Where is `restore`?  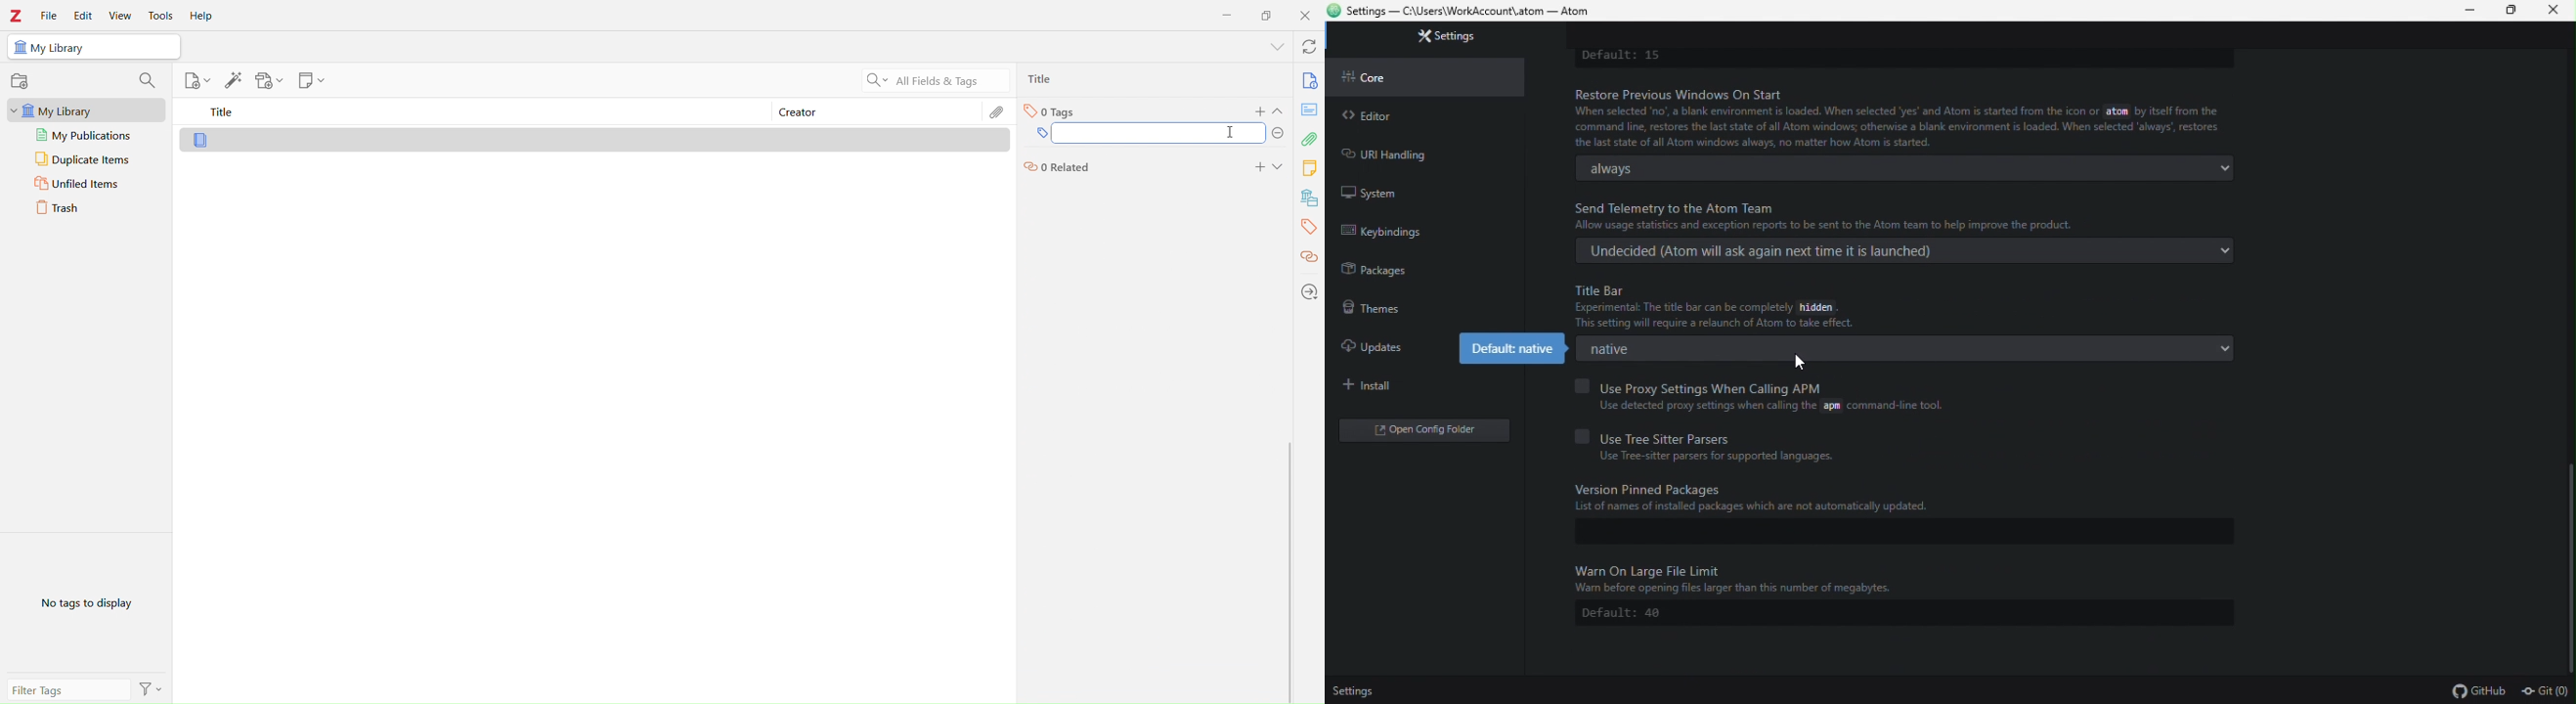
restore is located at coordinates (2512, 11).